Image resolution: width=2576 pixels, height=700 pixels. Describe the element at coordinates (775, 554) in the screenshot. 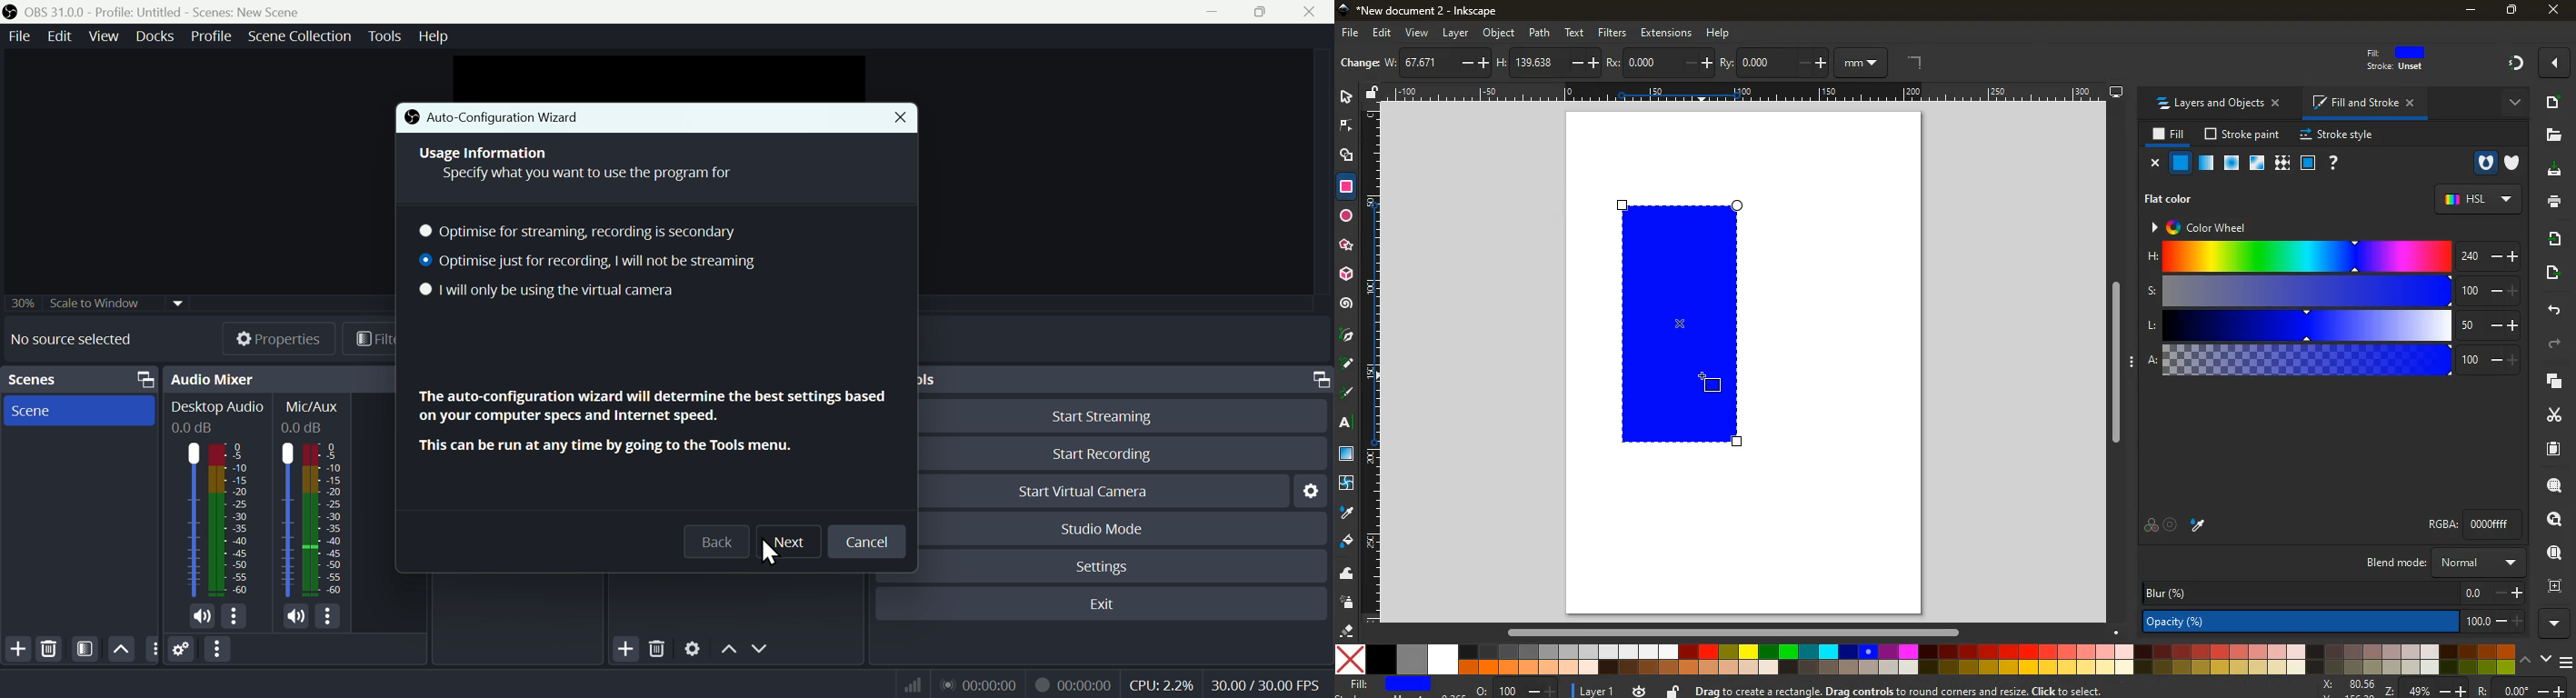

I see `cursor` at that location.